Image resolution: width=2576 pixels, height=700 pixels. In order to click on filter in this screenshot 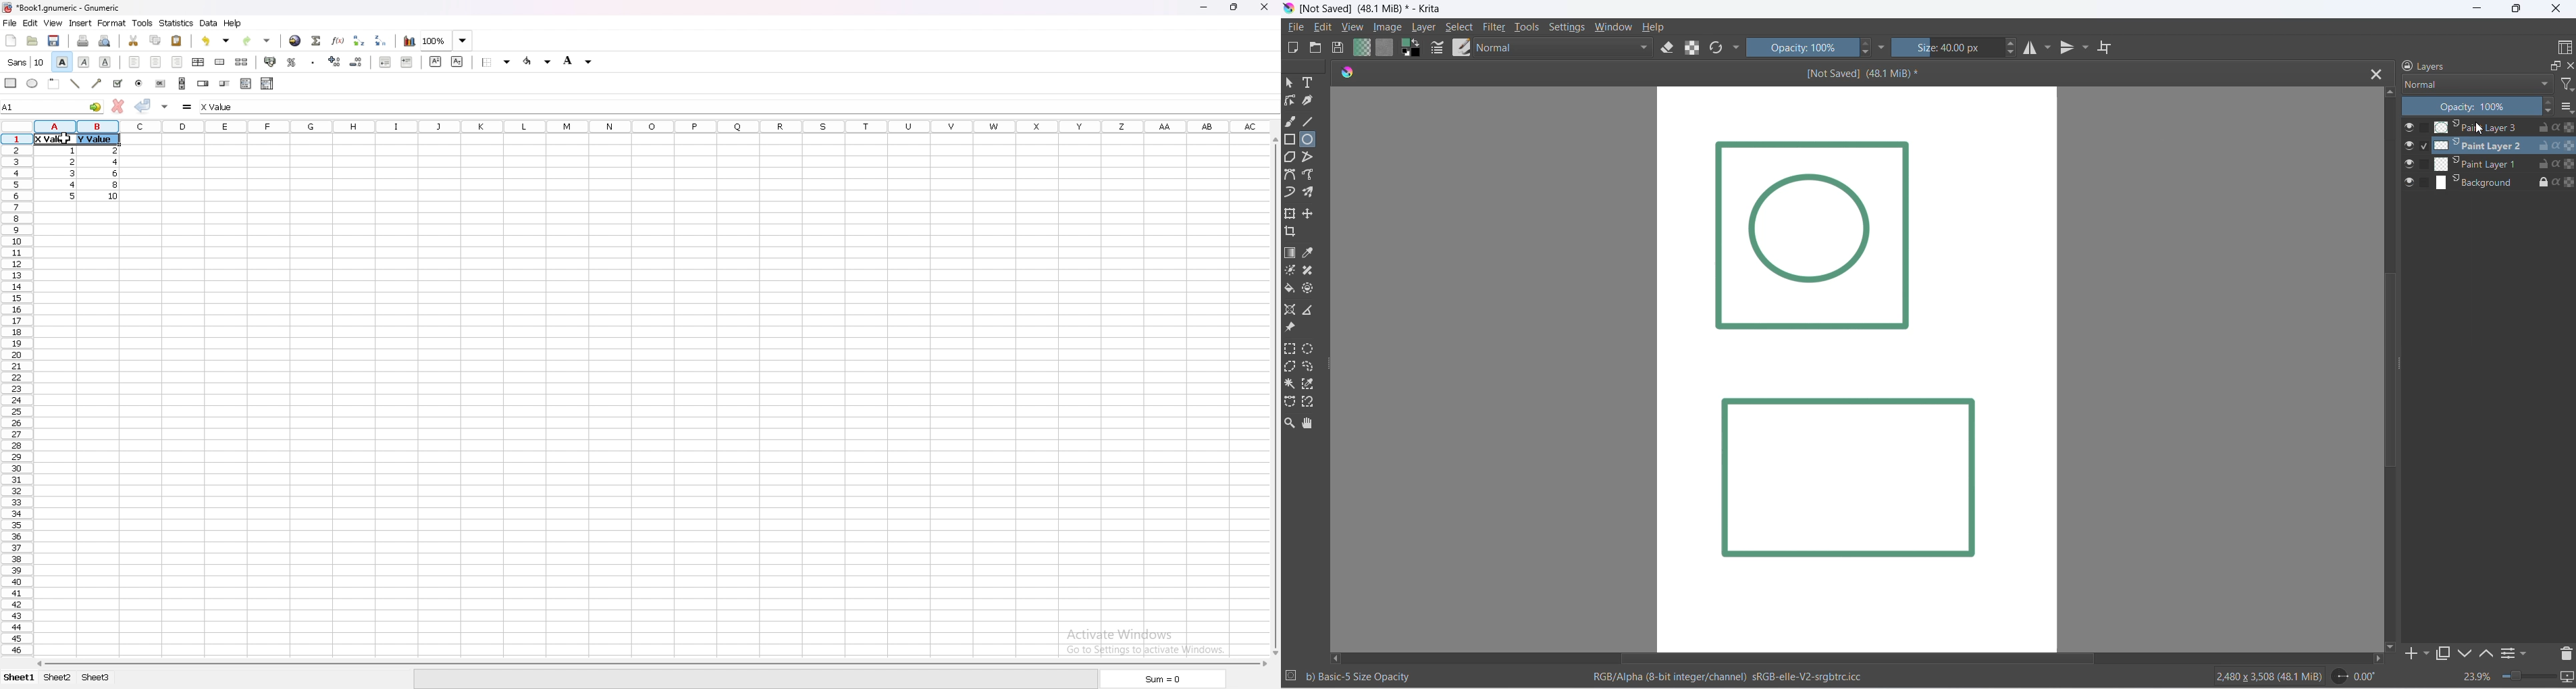, I will do `click(1492, 28)`.